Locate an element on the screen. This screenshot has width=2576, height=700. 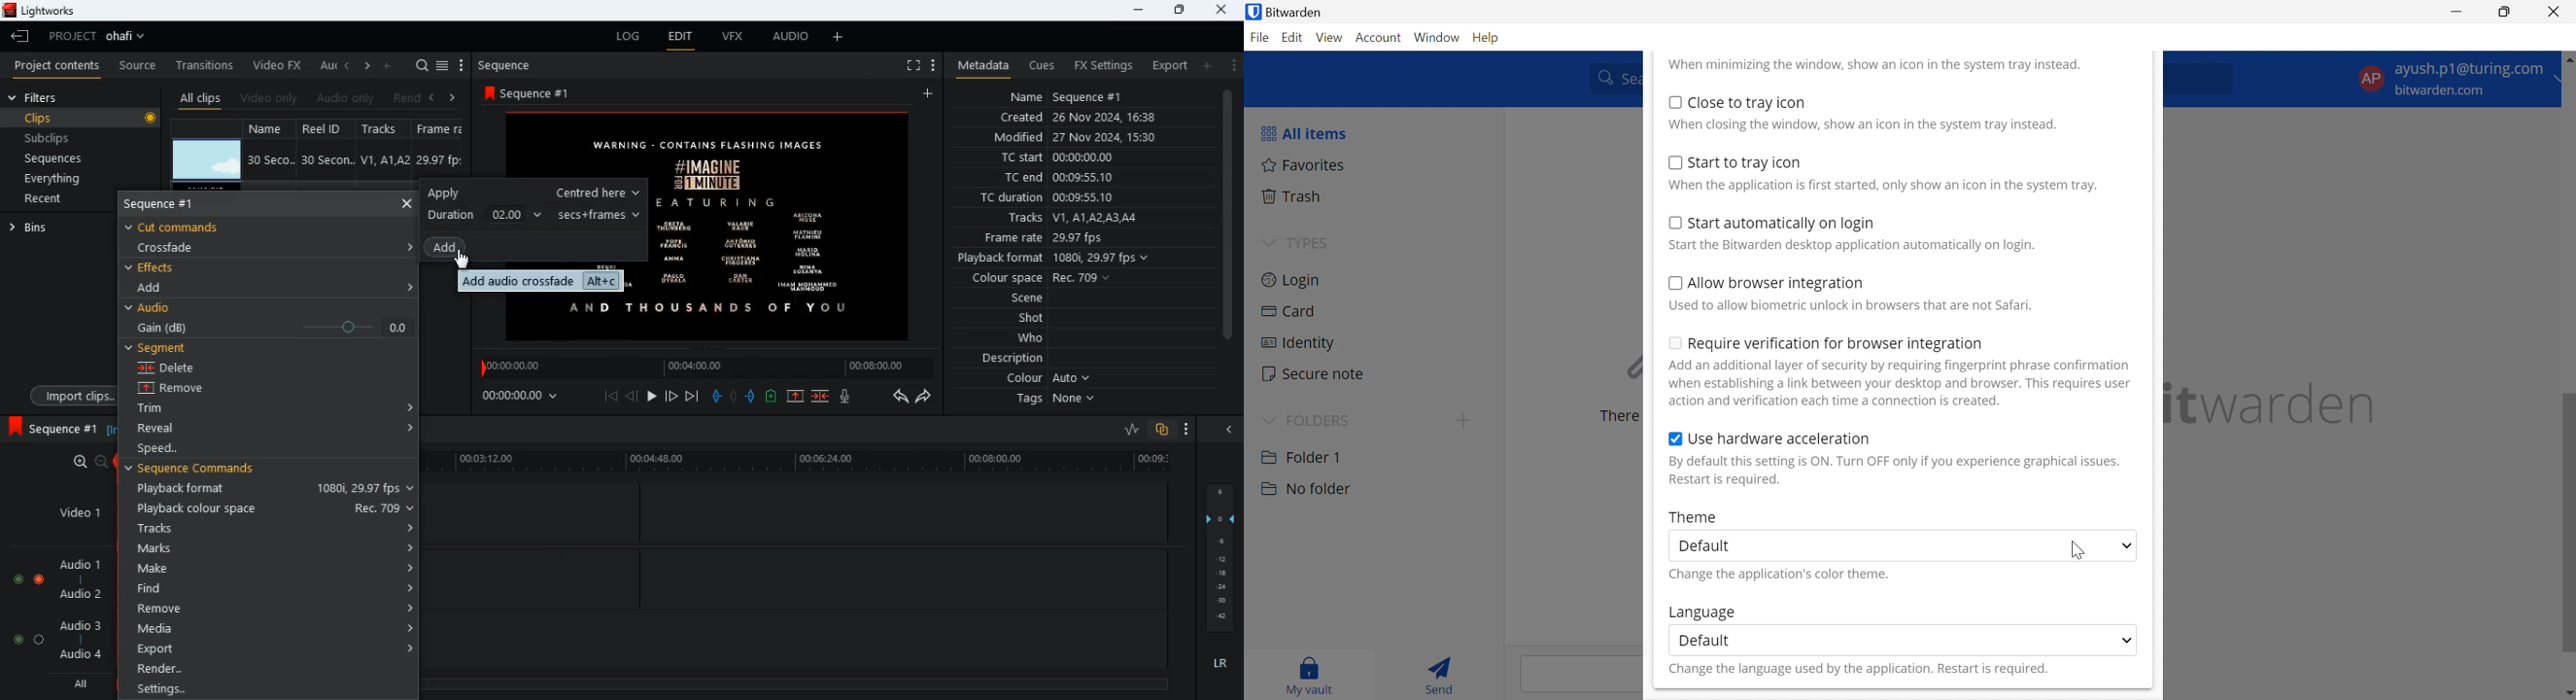
remove is located at coordinates (187, 389).